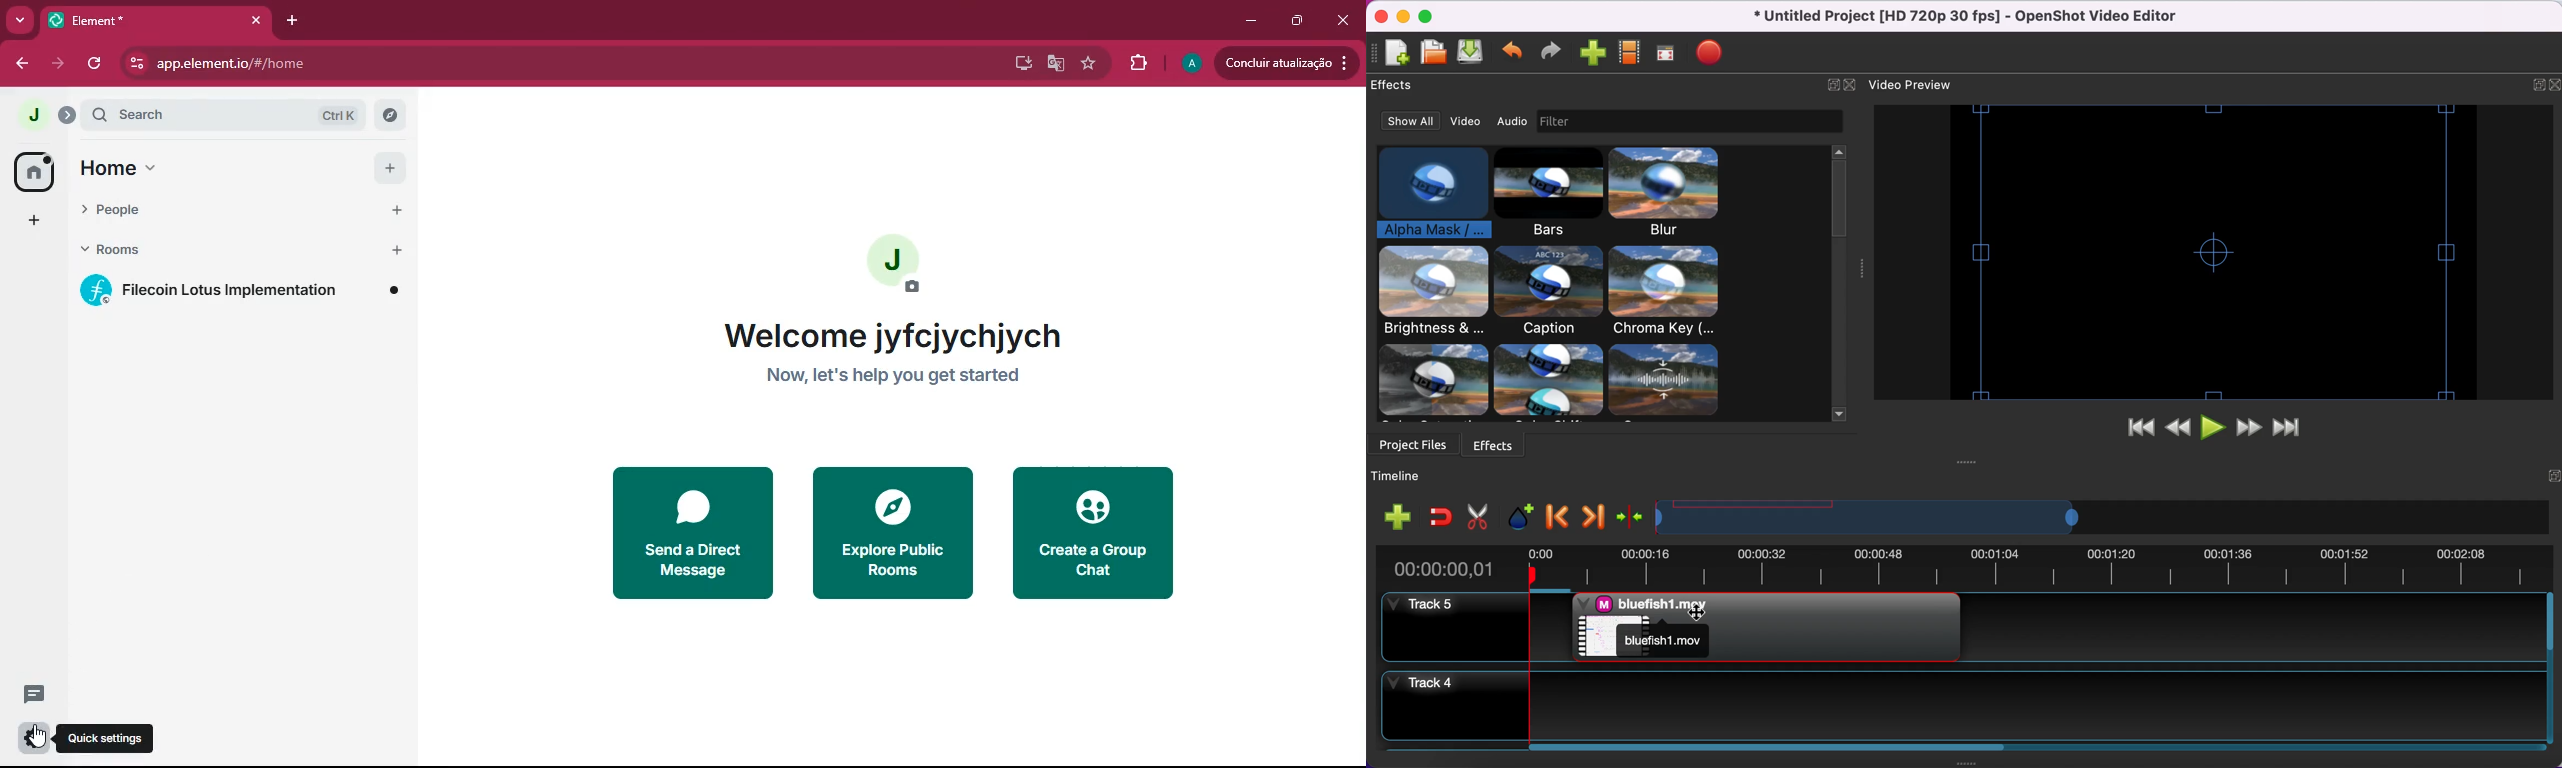  Describe the element at coordinates (1666, 55) in the screenshot. I see `full screen` at that location.